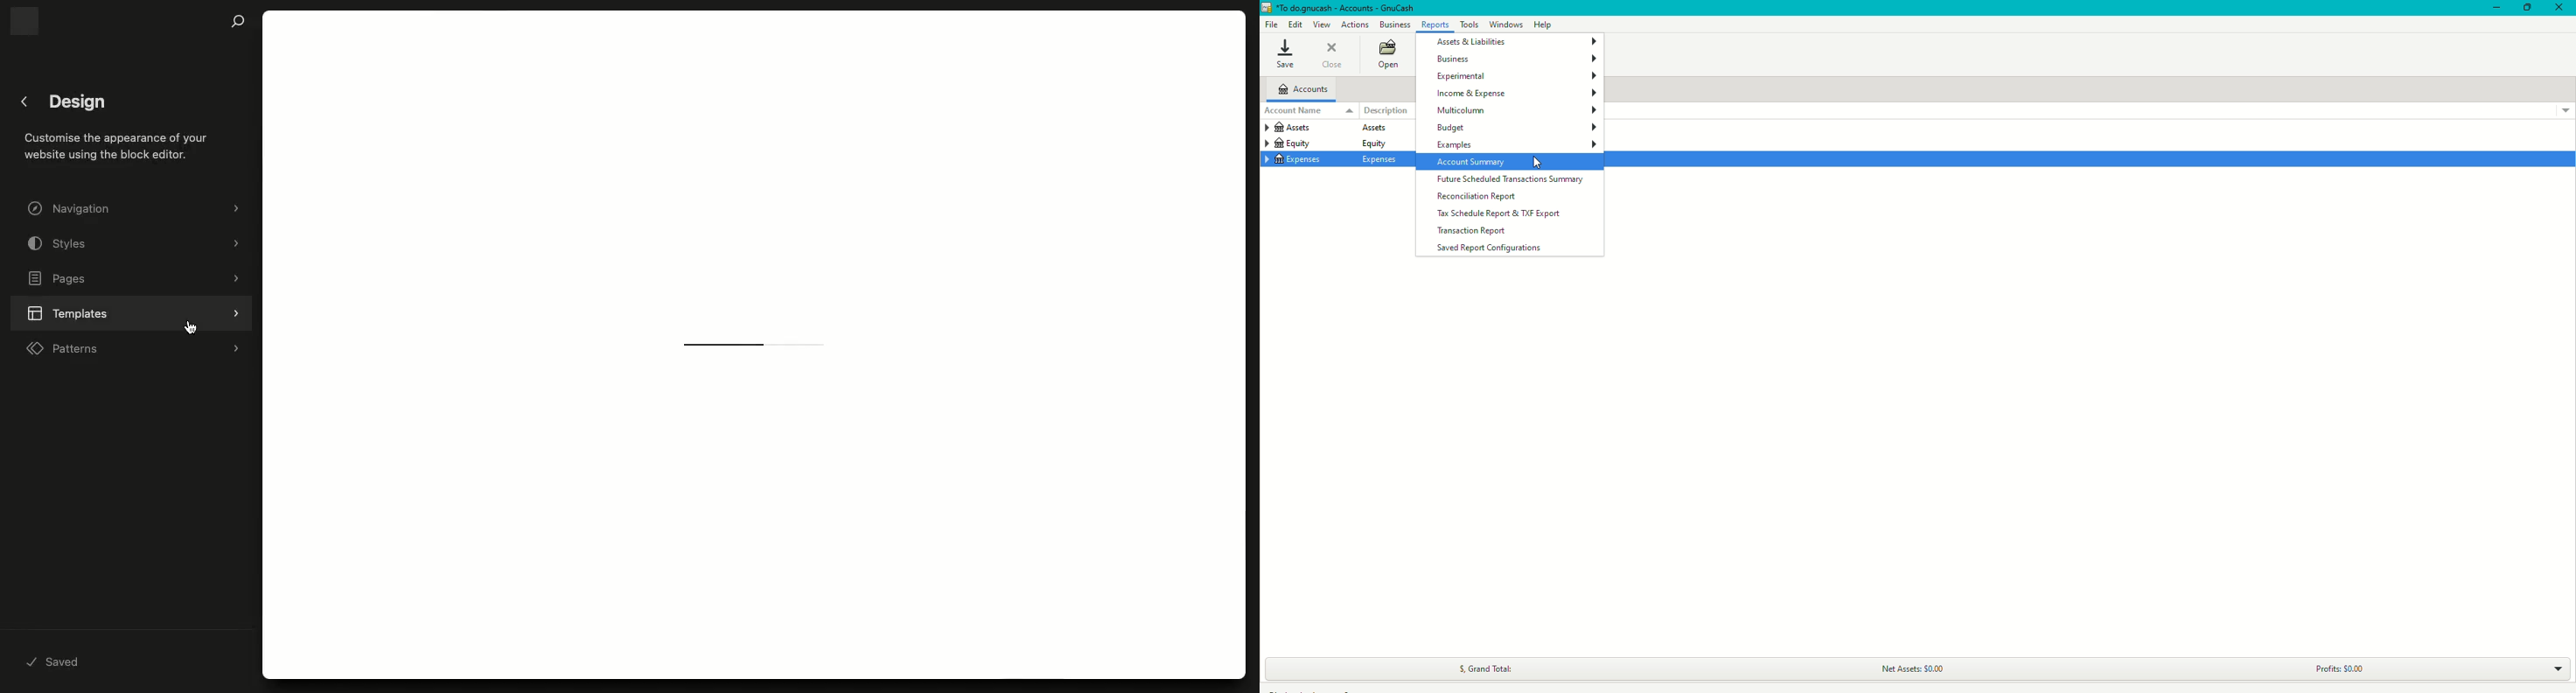 The height and width of the screenshot is (700, 2576). I want to click on Edit, so click(1297, 25).